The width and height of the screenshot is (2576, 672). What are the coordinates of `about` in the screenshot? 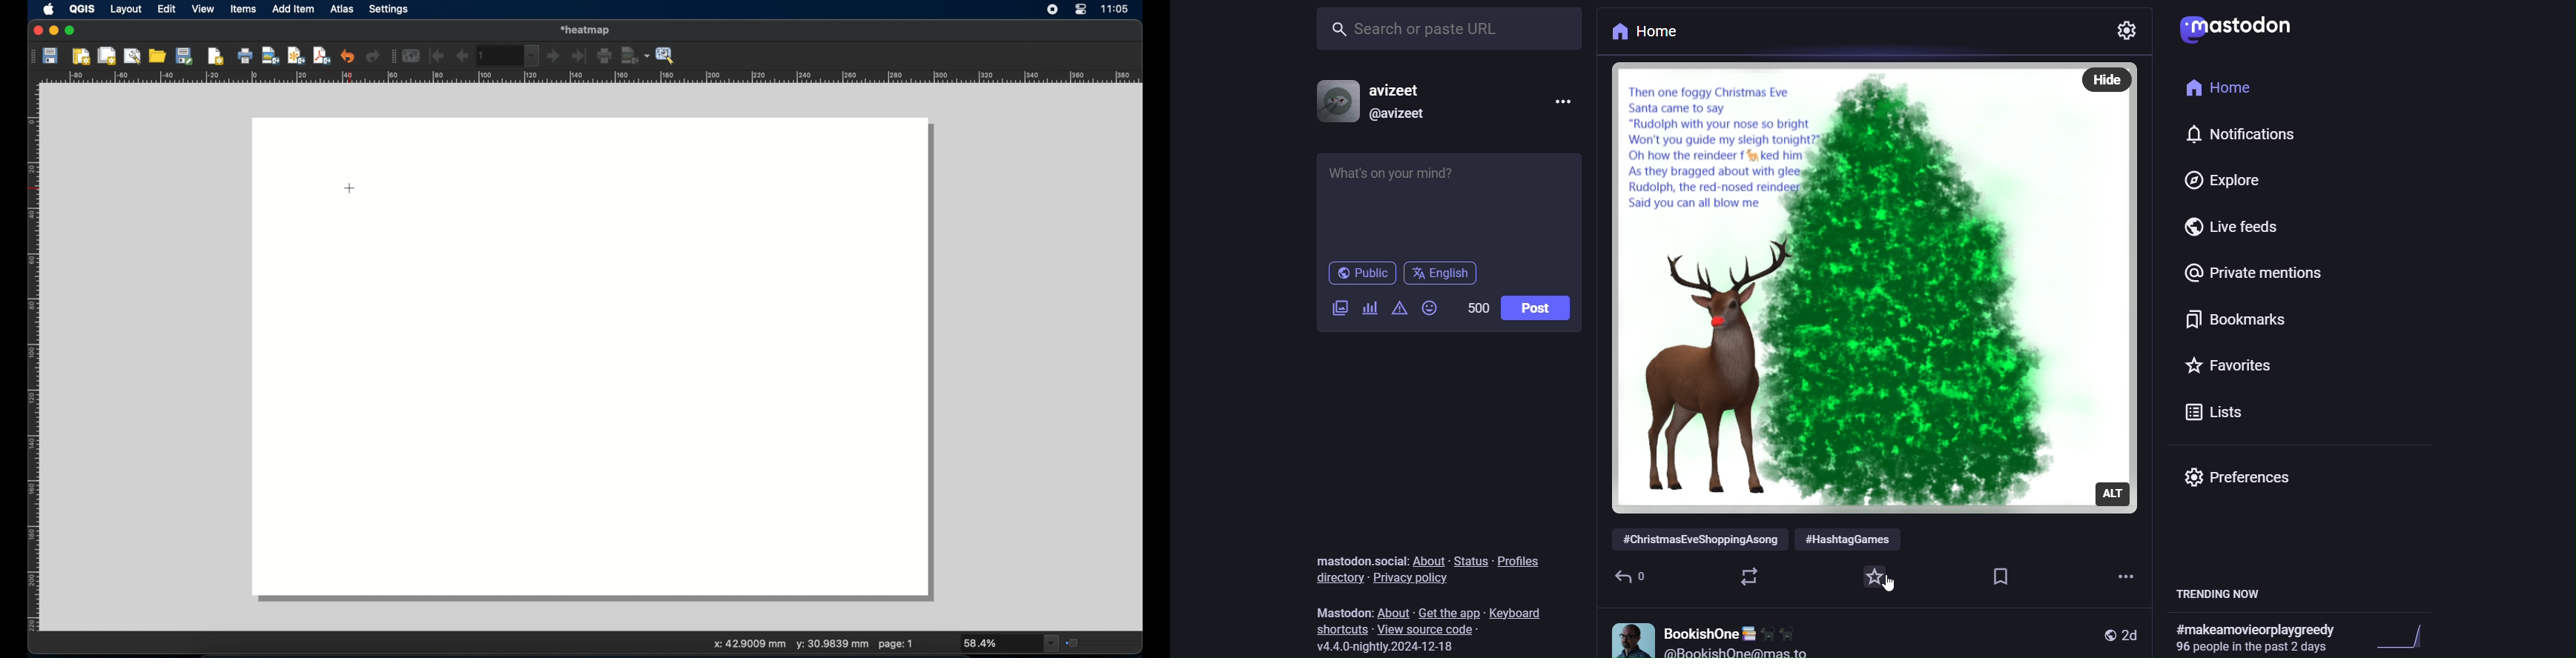 It's located at (1430, 561).